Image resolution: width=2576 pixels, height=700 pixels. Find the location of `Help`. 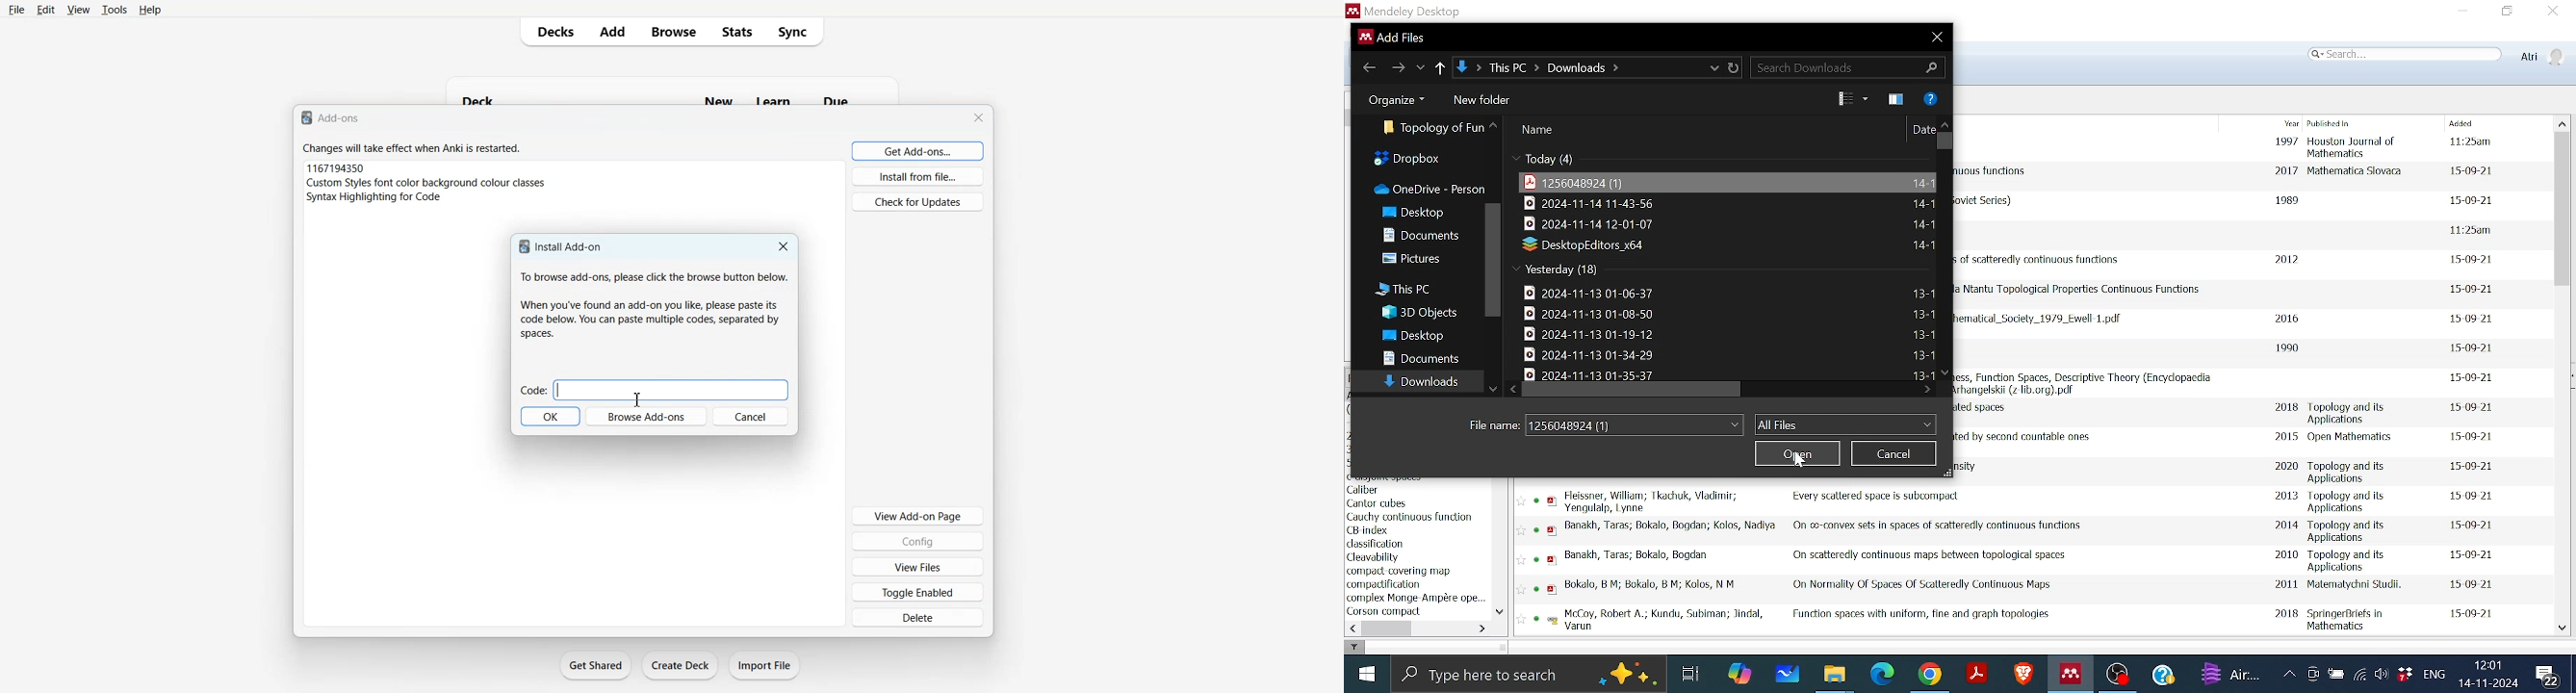

Help is located at coordinates (149, 10).